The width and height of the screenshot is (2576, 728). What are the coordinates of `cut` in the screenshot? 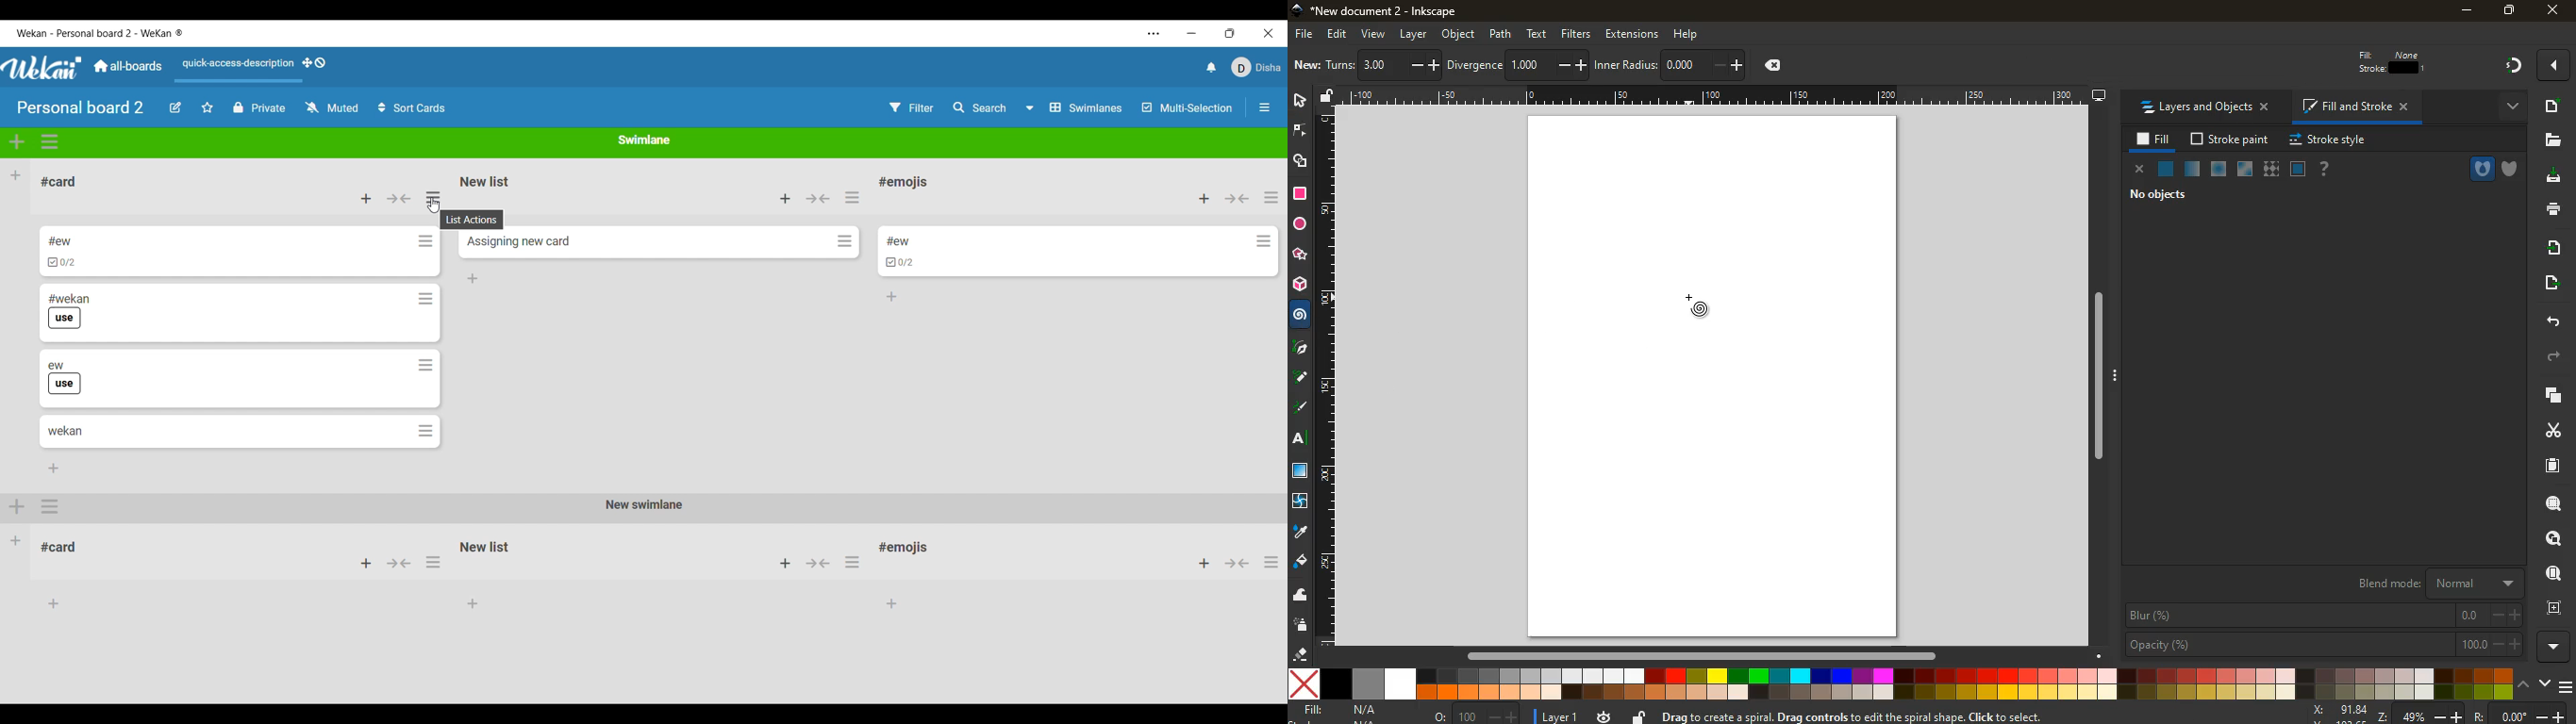 It's located at (2545, 431).